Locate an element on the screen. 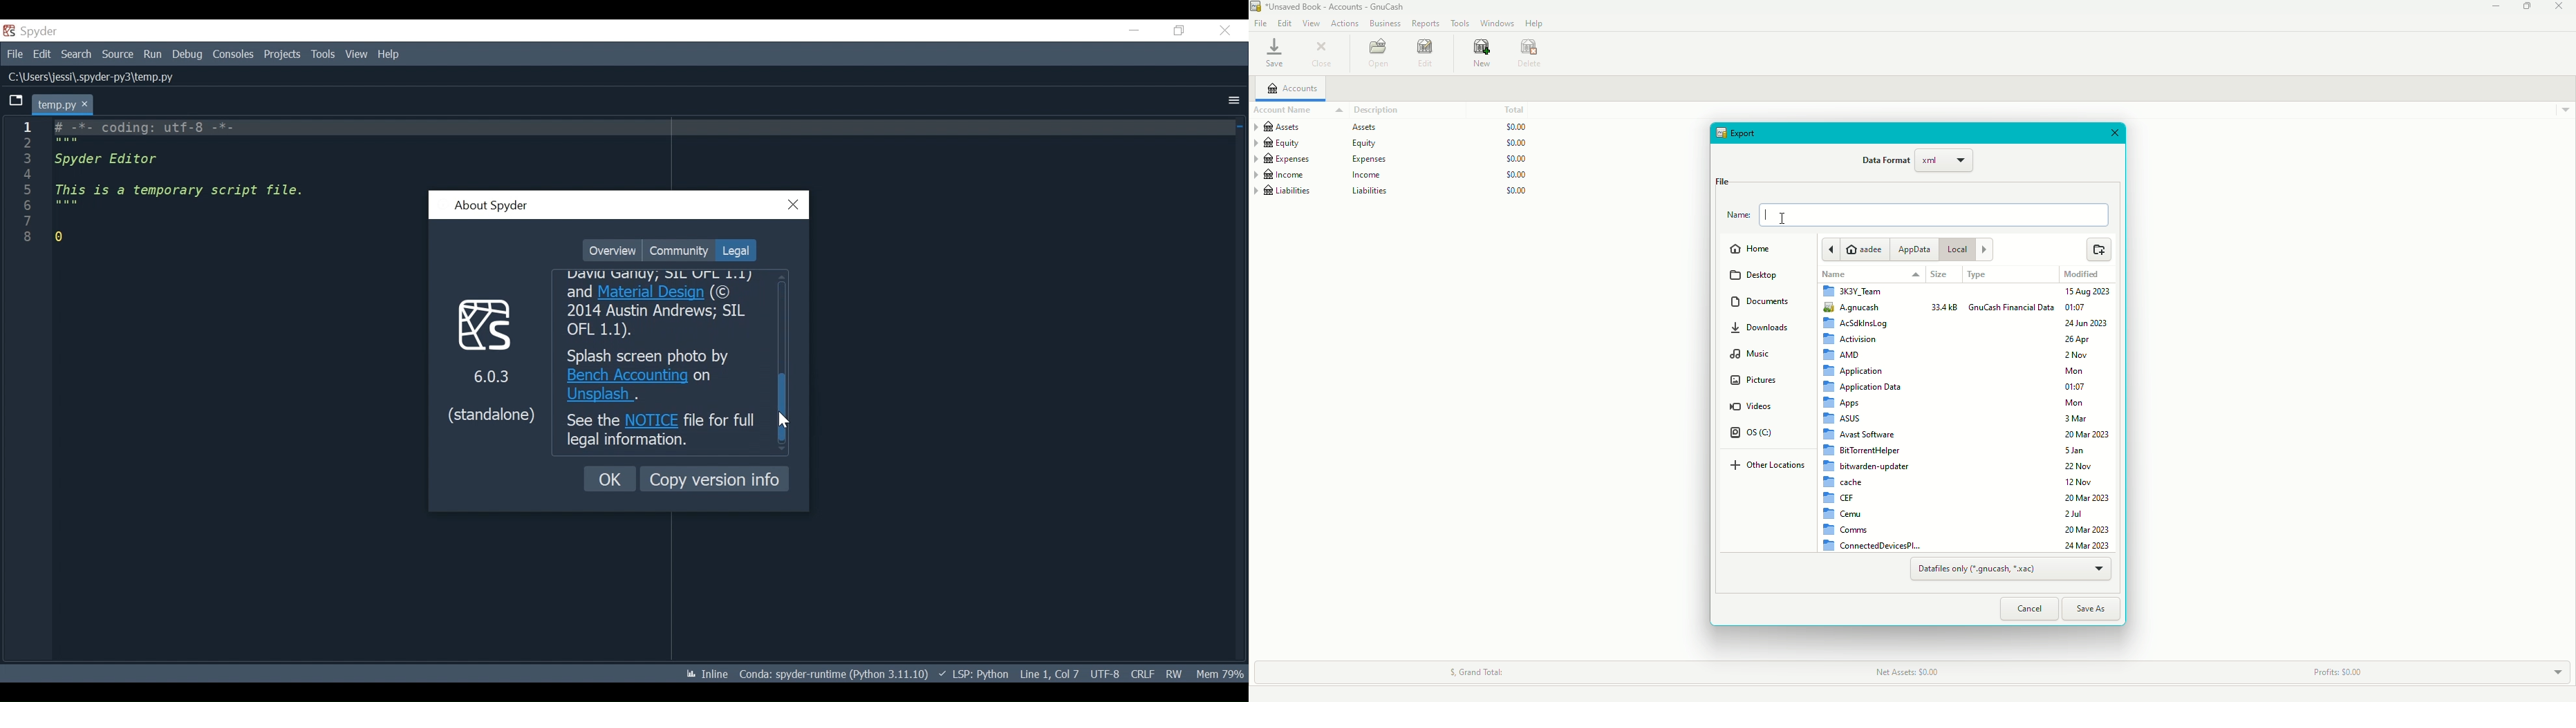 This screenshot has height=728, width=2576. LSP: Python is located at coordinates (974, 675).